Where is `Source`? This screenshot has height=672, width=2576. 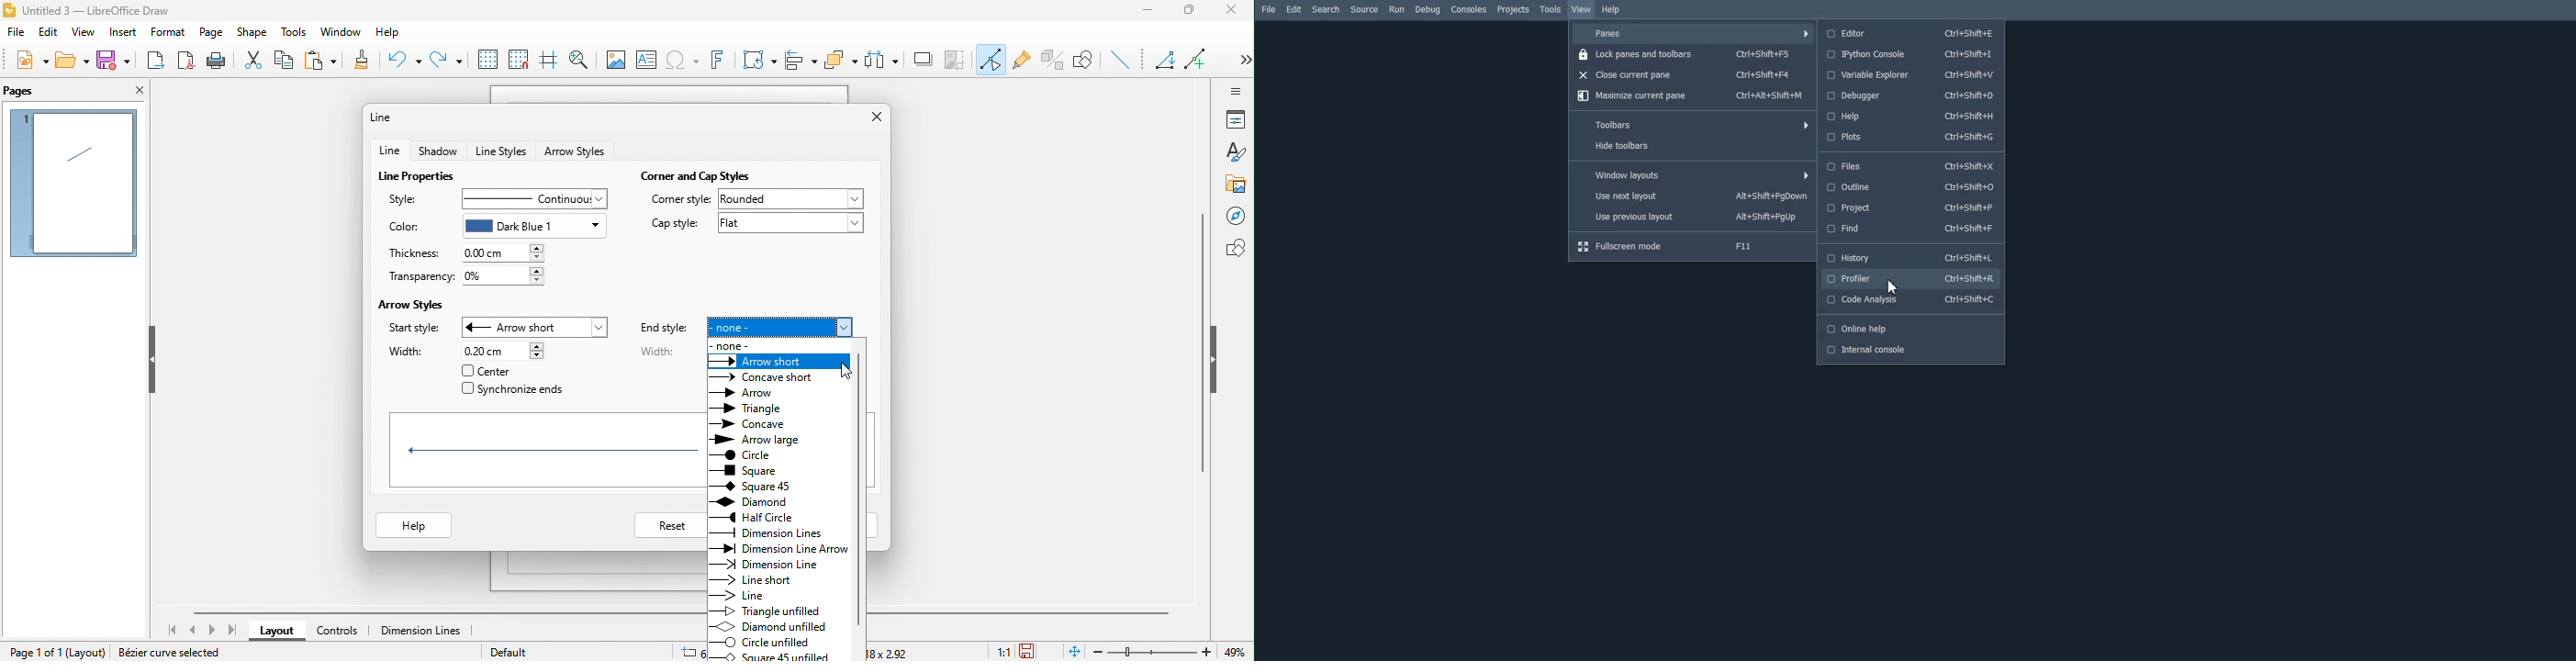
Source is located at coordinates (1365, 9).